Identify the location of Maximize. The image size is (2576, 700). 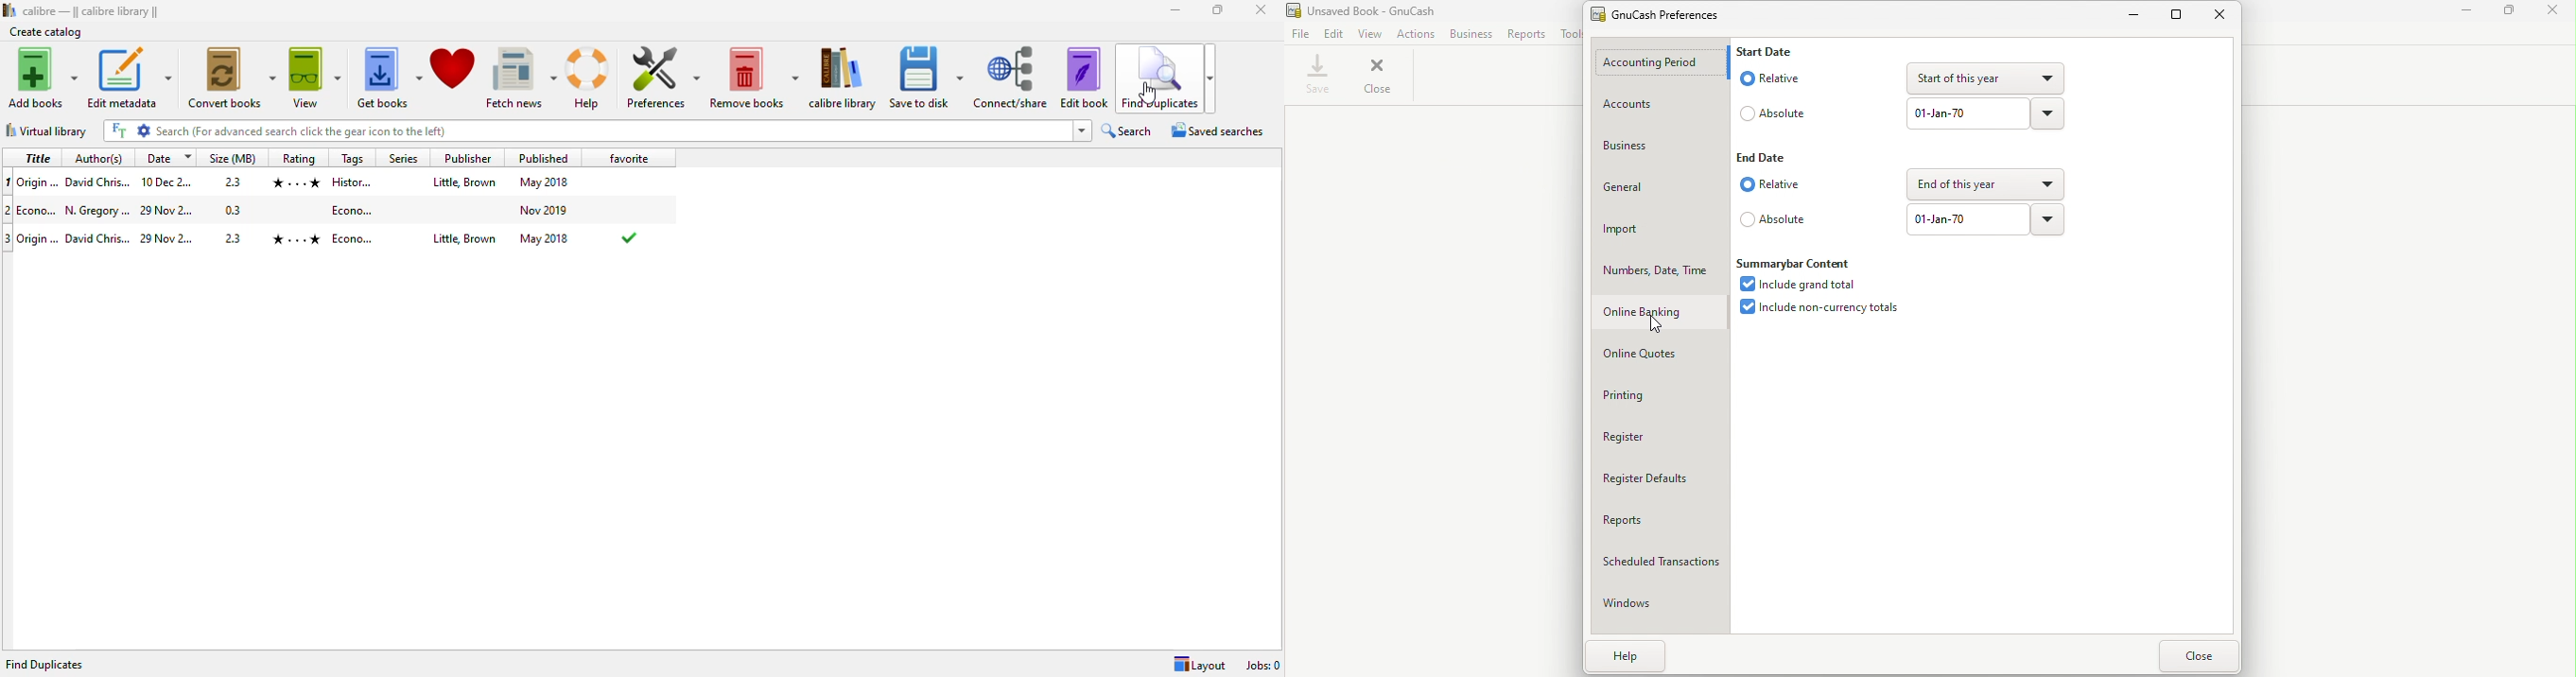
(2510, 12).